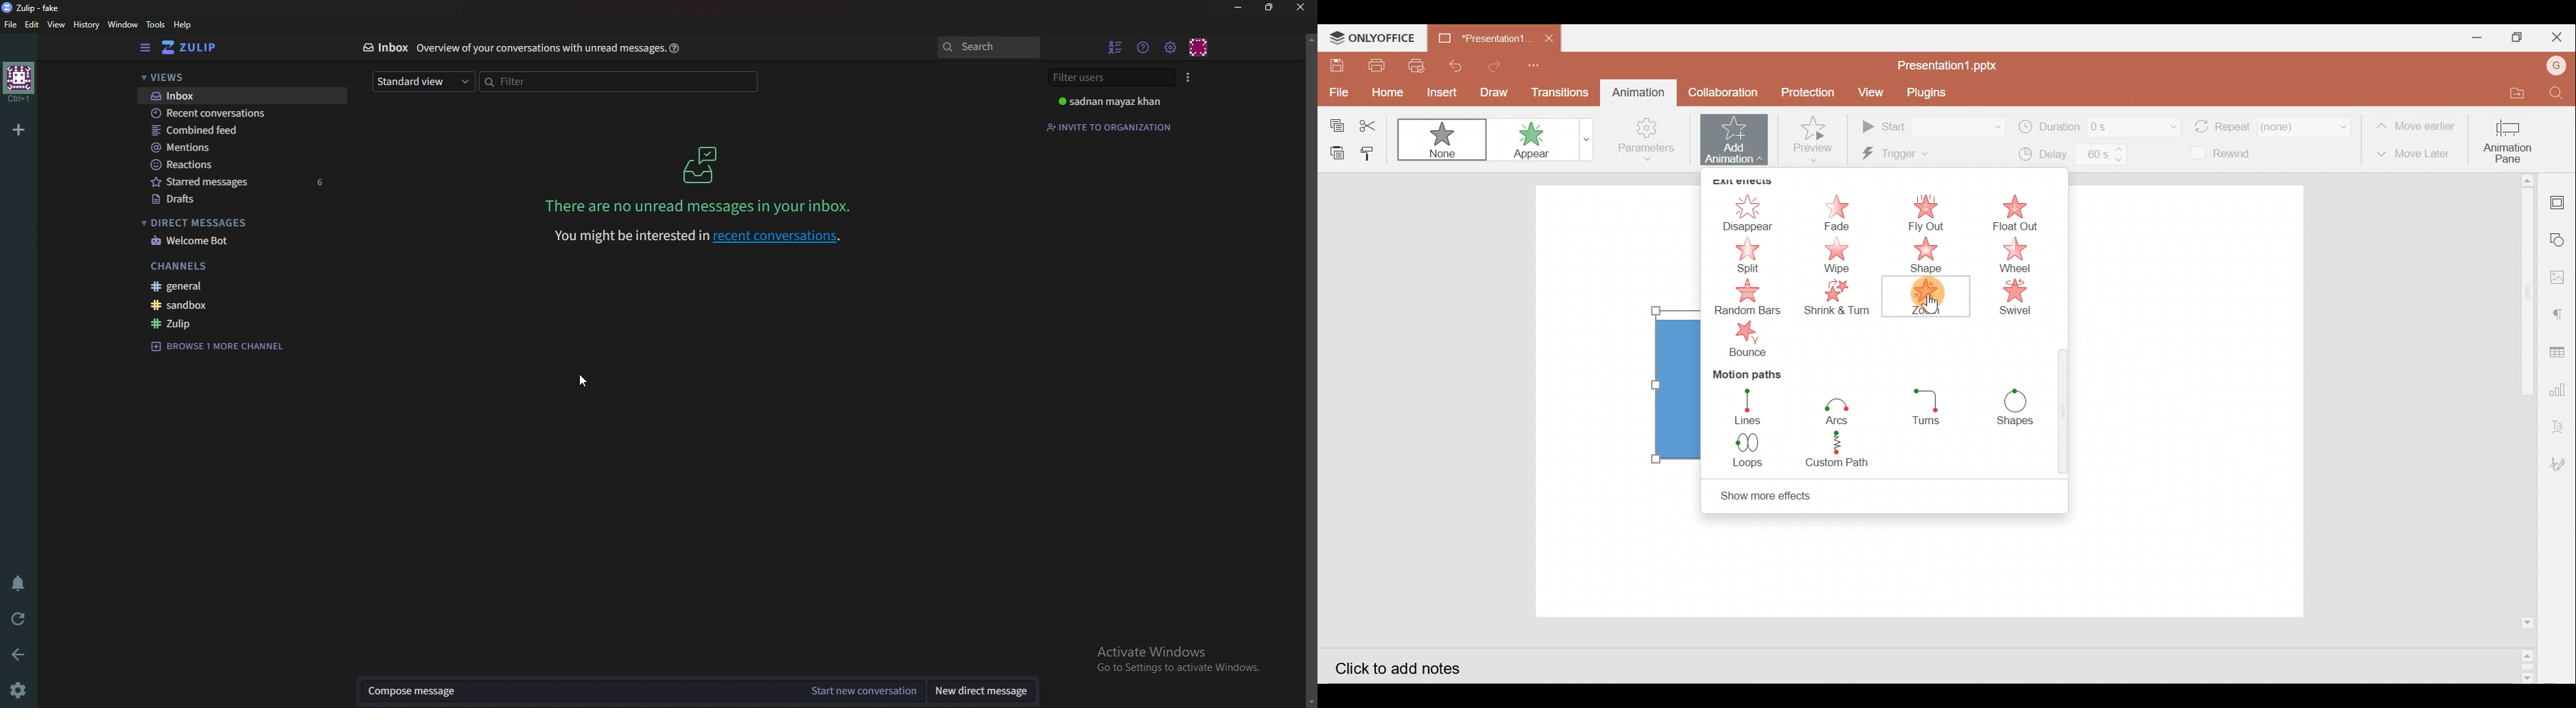 The width and height of the screenshot is (2576, 728). Describe the element at coordinates (156, 25) in the screenshot. I see `Tools` at that location.